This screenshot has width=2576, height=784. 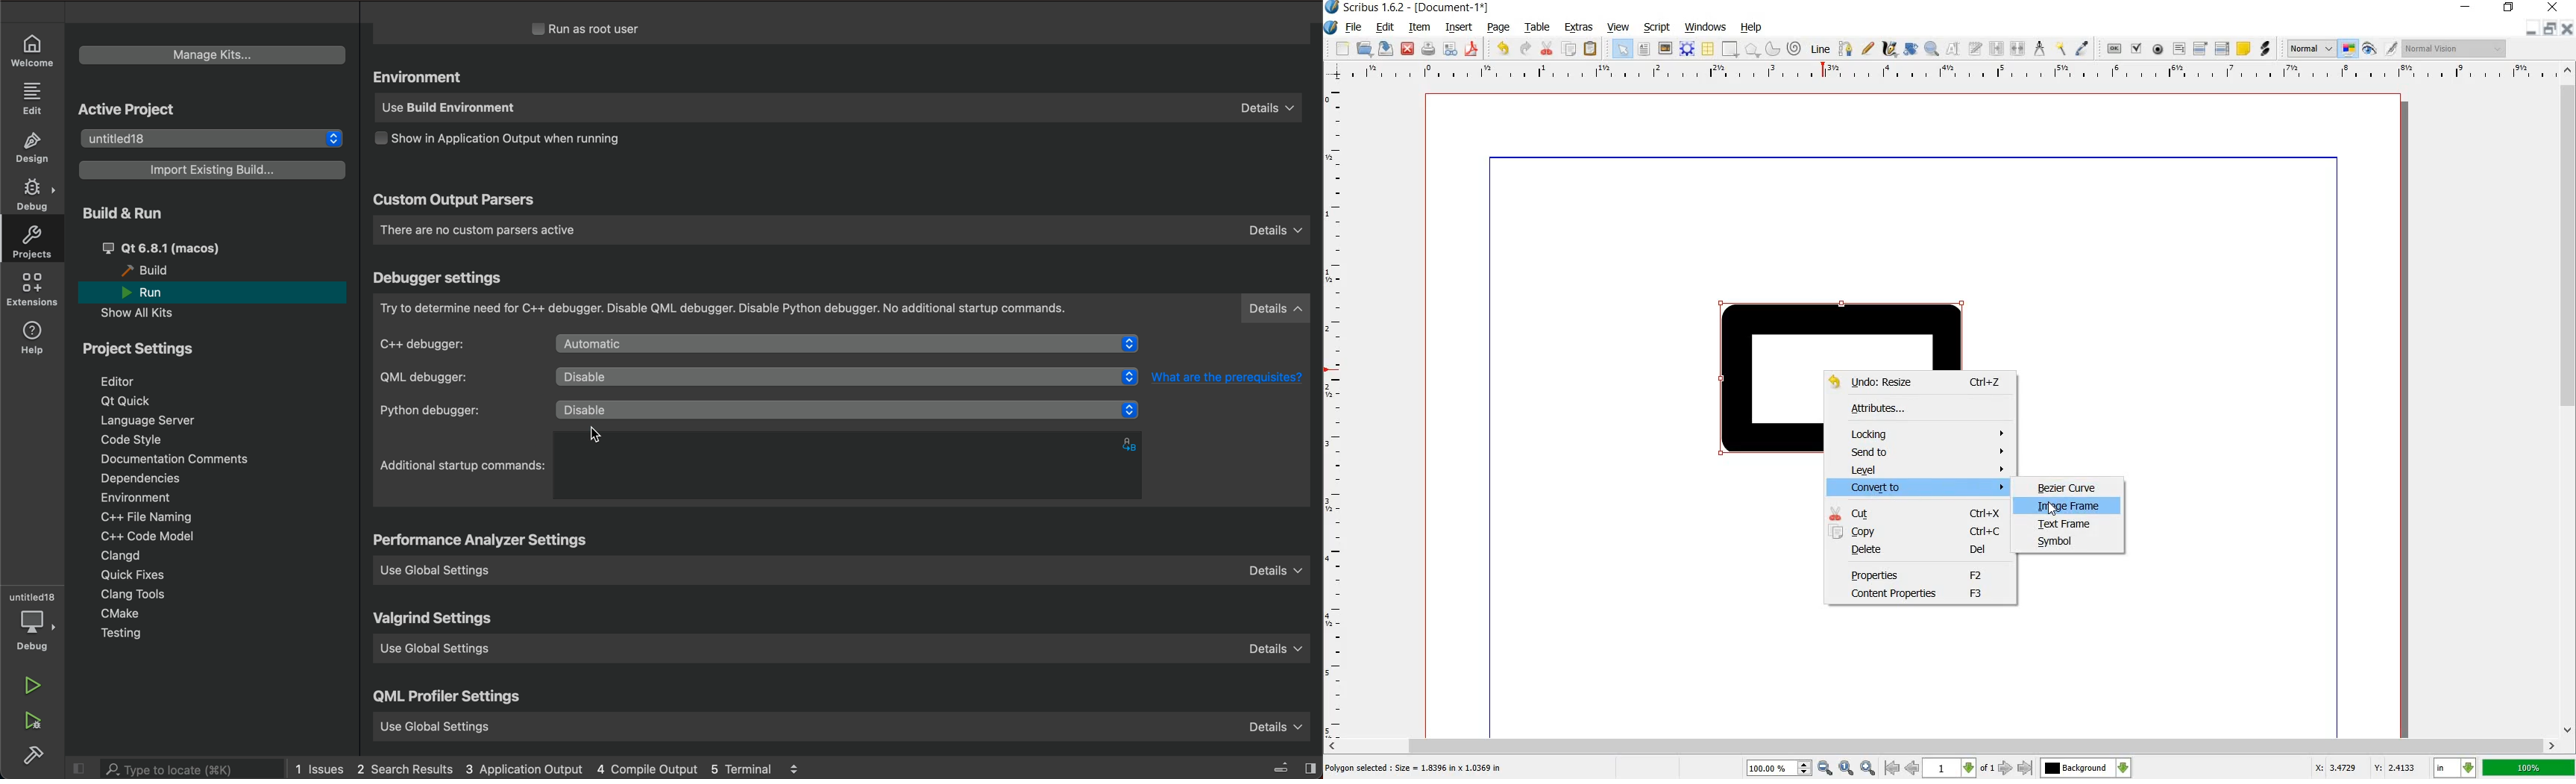 What do you see at coordinates (2180, 49) in the screenshot?
I see `pdf text field` at bounding box center [2180, 49].